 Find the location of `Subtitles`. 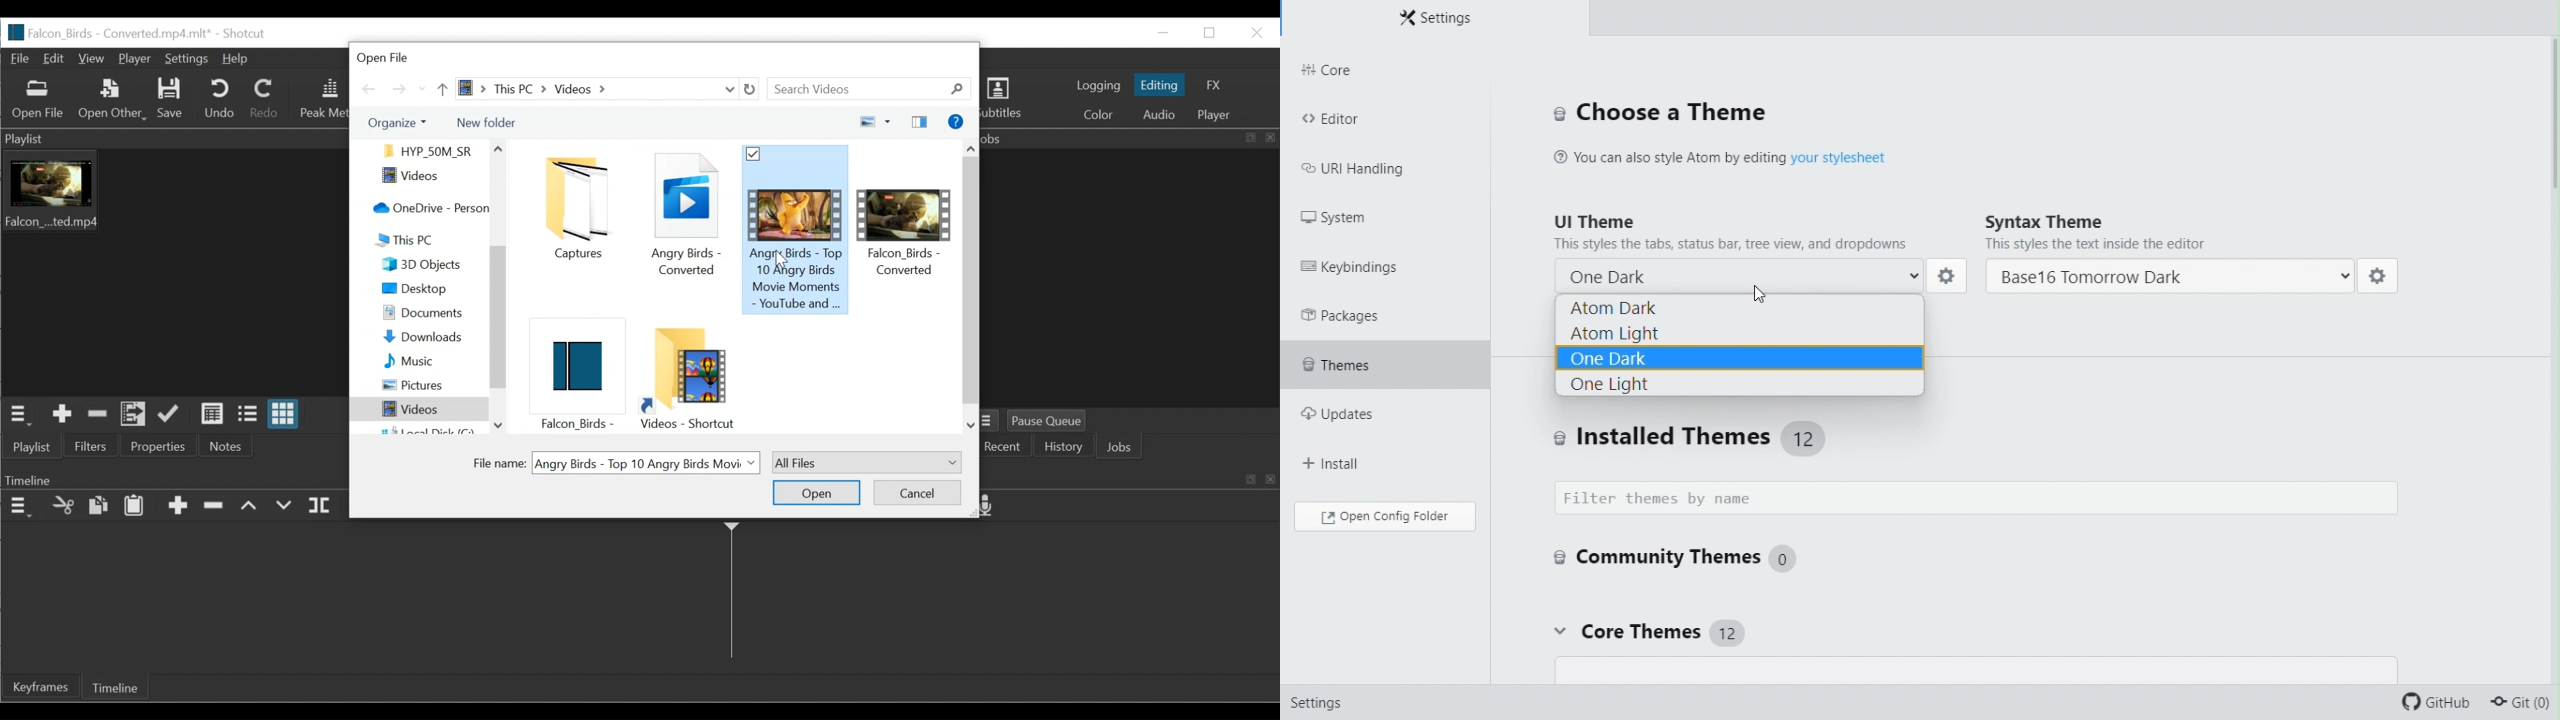

Subtitles is located at coordinates (1007, 100).